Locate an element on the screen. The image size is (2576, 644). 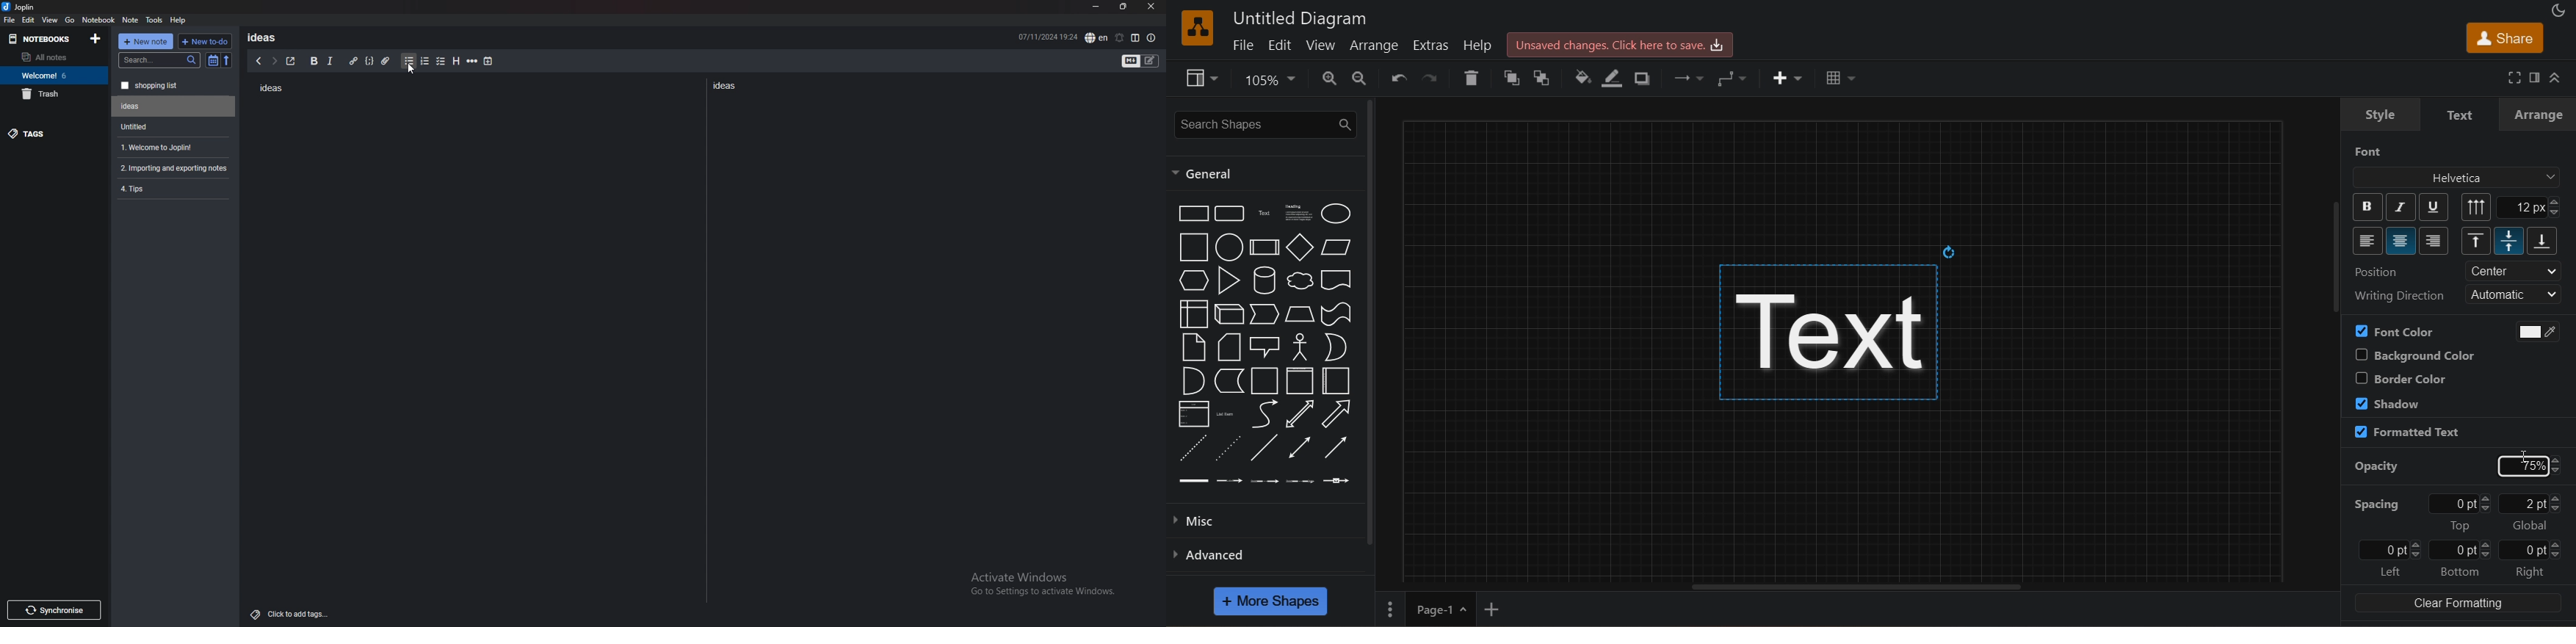
connection is located at coordinates (1686, 76).